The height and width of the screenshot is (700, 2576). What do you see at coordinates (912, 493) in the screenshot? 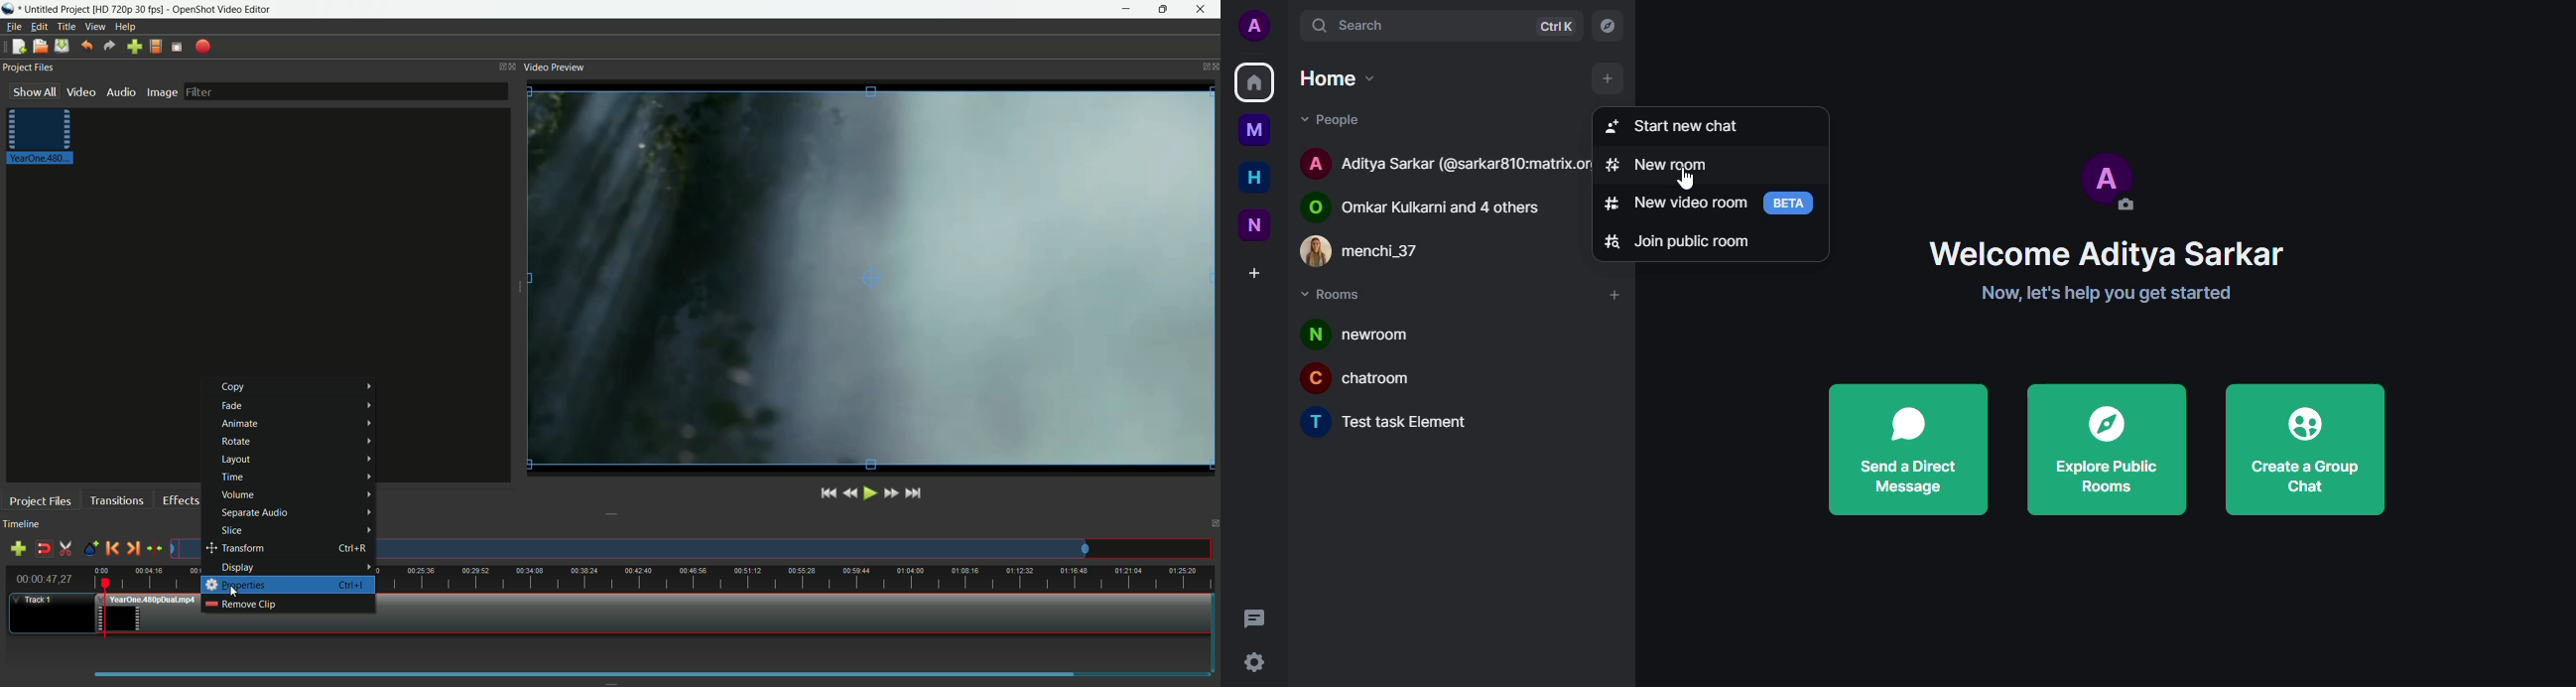
I see `jump to end` at bounding box center [912, 493].